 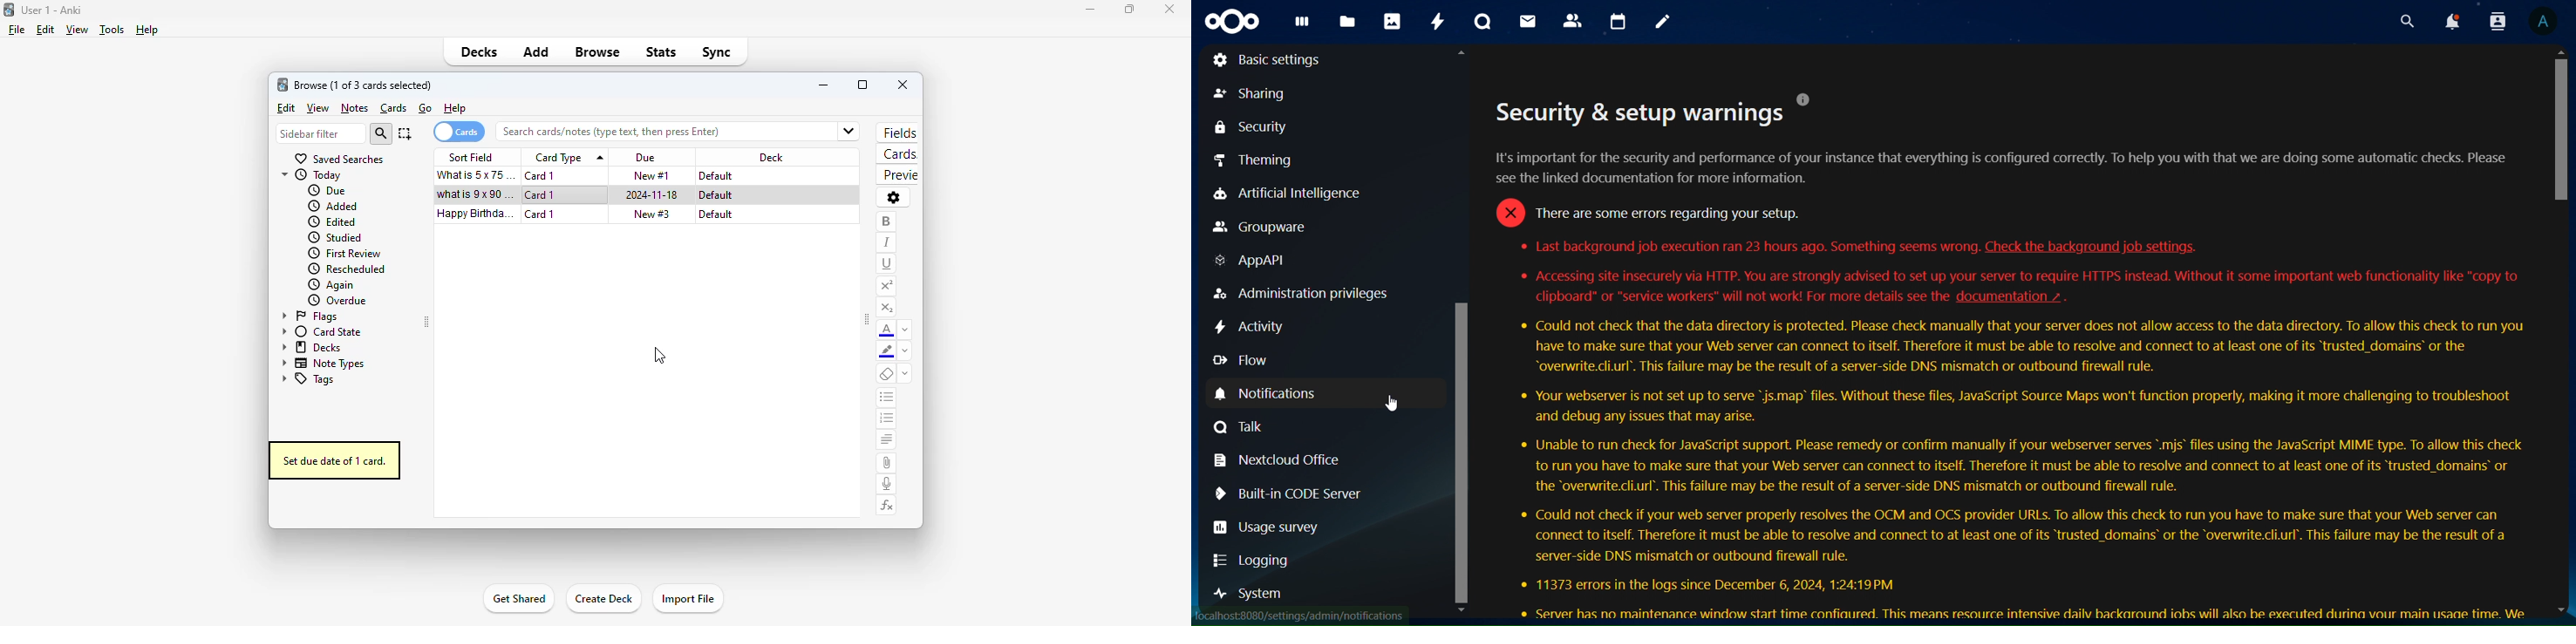 I want to click on add, so click(x=537, y=51).